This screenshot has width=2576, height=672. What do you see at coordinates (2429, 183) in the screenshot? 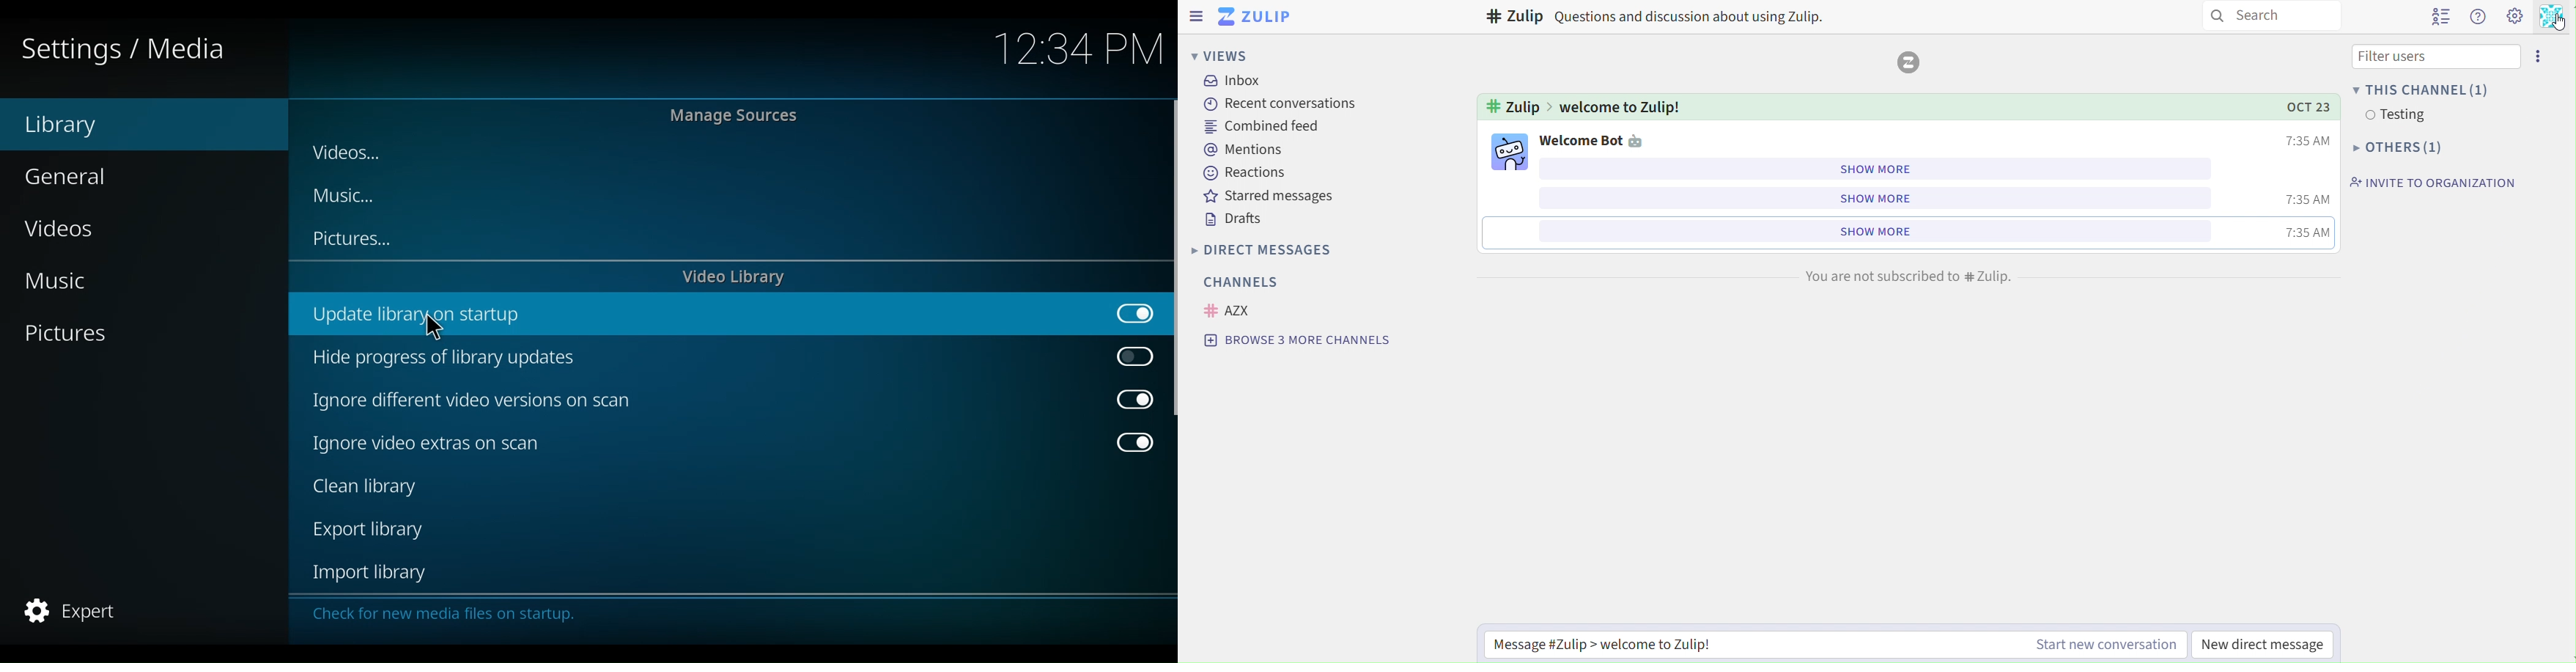
I see `invite to organization` at bounding box center [2429, 183].